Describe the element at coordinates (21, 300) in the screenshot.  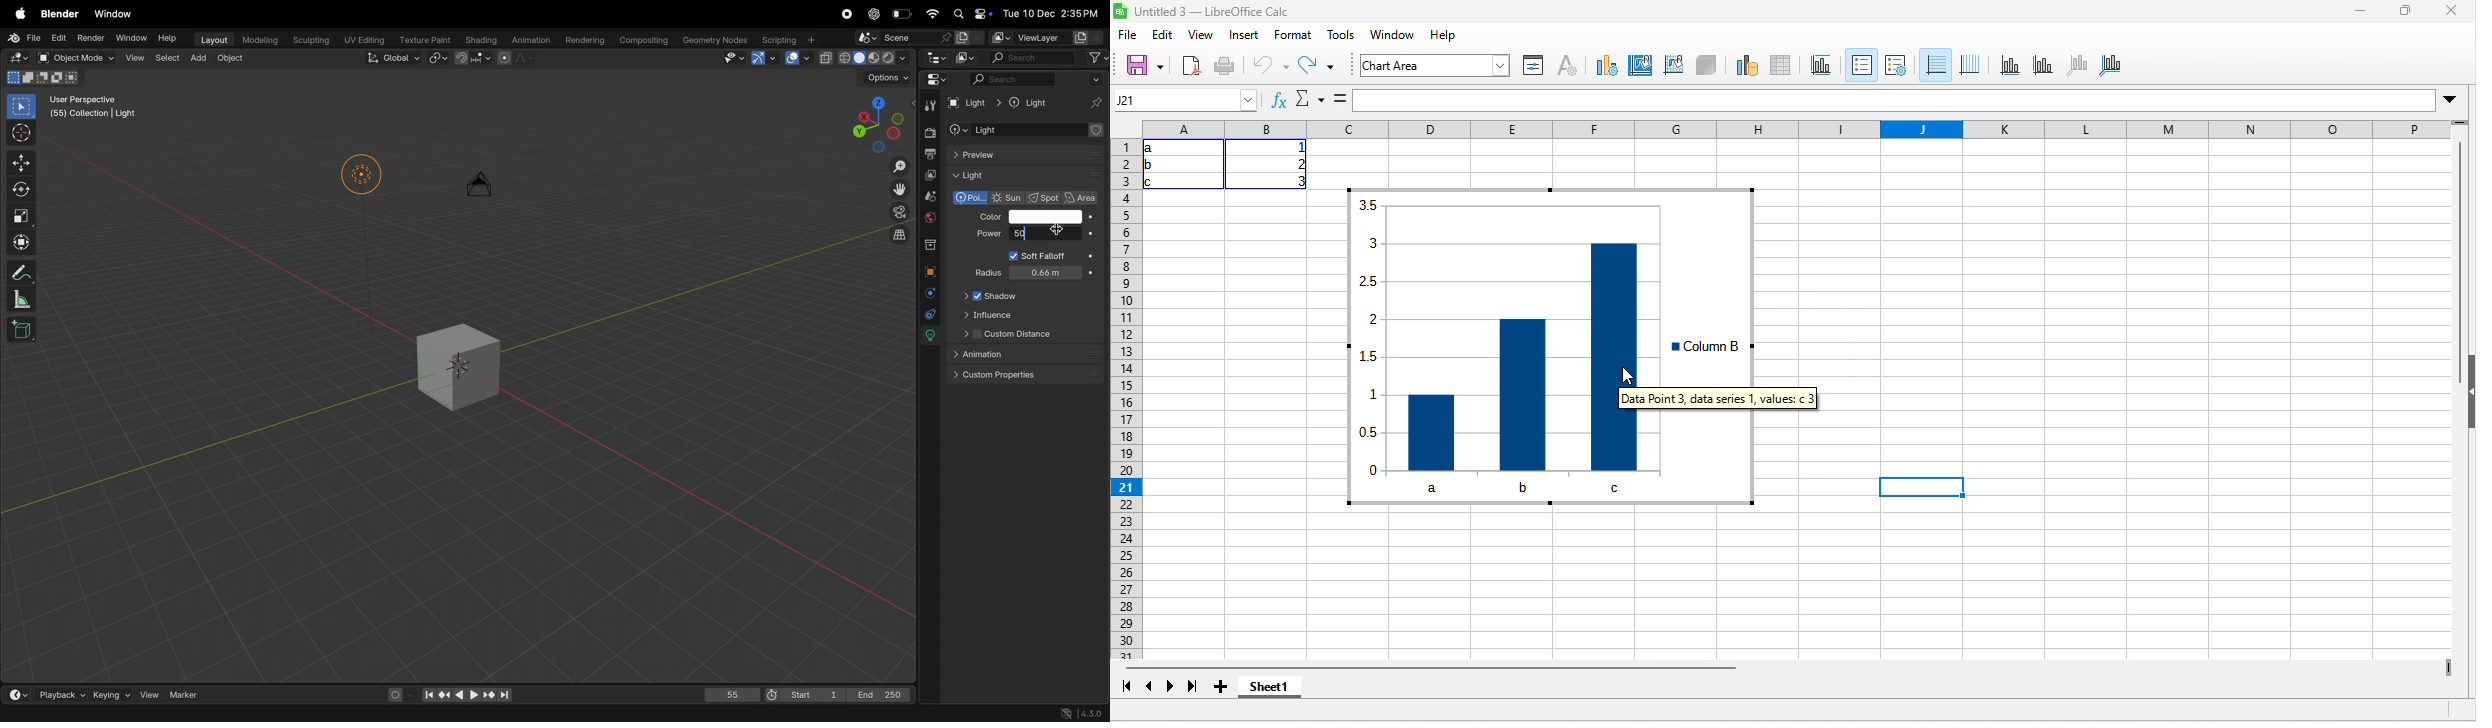
I see `scale` at that location.